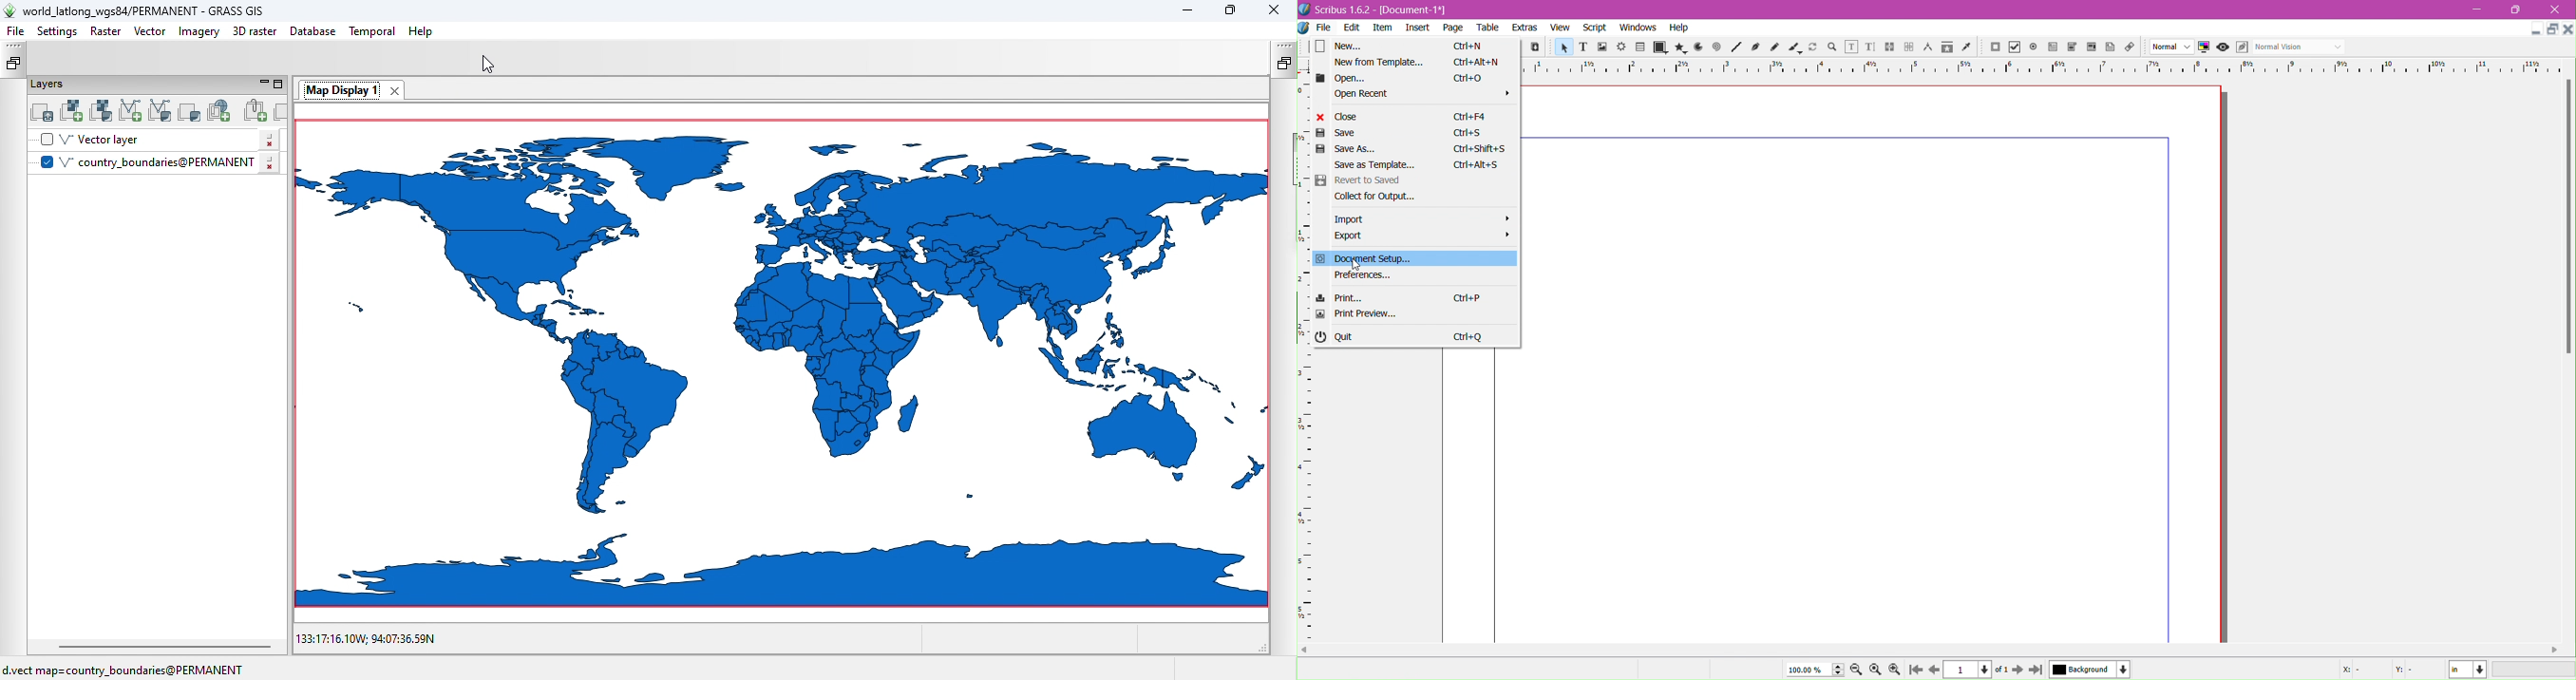 The width and height of the screenshot is (2576, 700). Describe the element at coordinates (2520, 10) in the screenshot. I see `maximize` at that location.